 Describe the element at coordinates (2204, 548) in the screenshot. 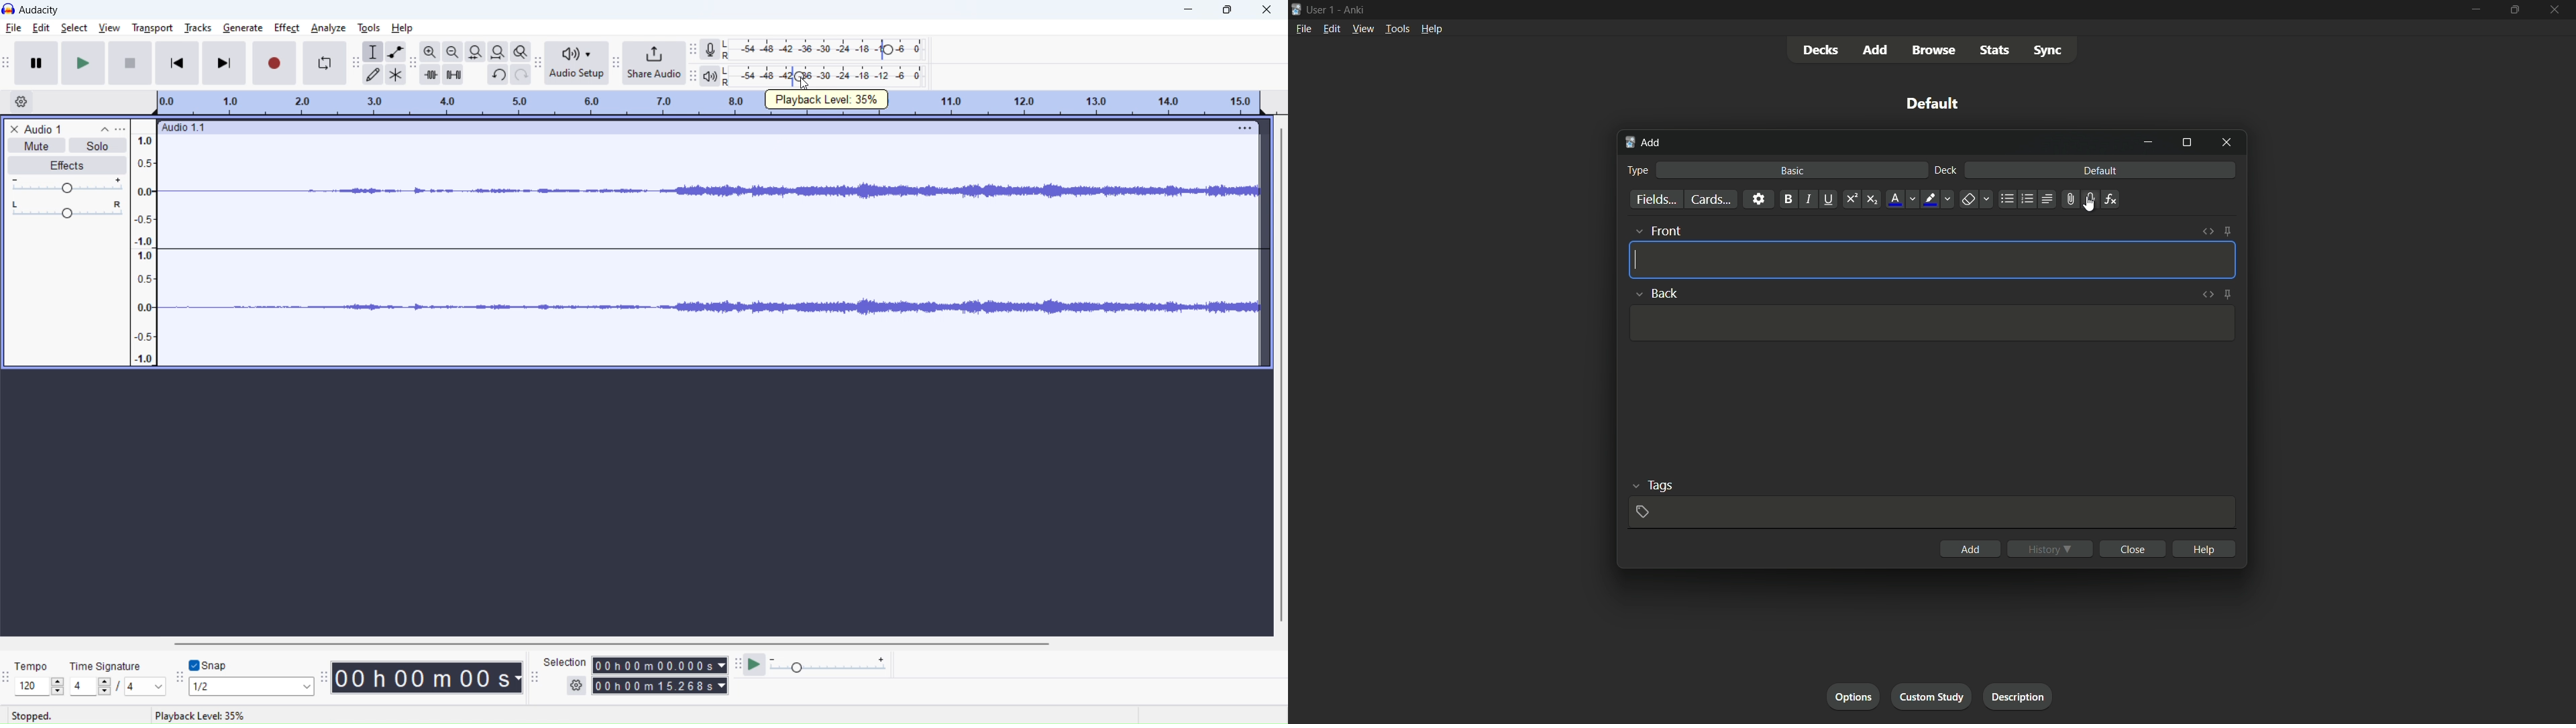

I see `help` at that location.